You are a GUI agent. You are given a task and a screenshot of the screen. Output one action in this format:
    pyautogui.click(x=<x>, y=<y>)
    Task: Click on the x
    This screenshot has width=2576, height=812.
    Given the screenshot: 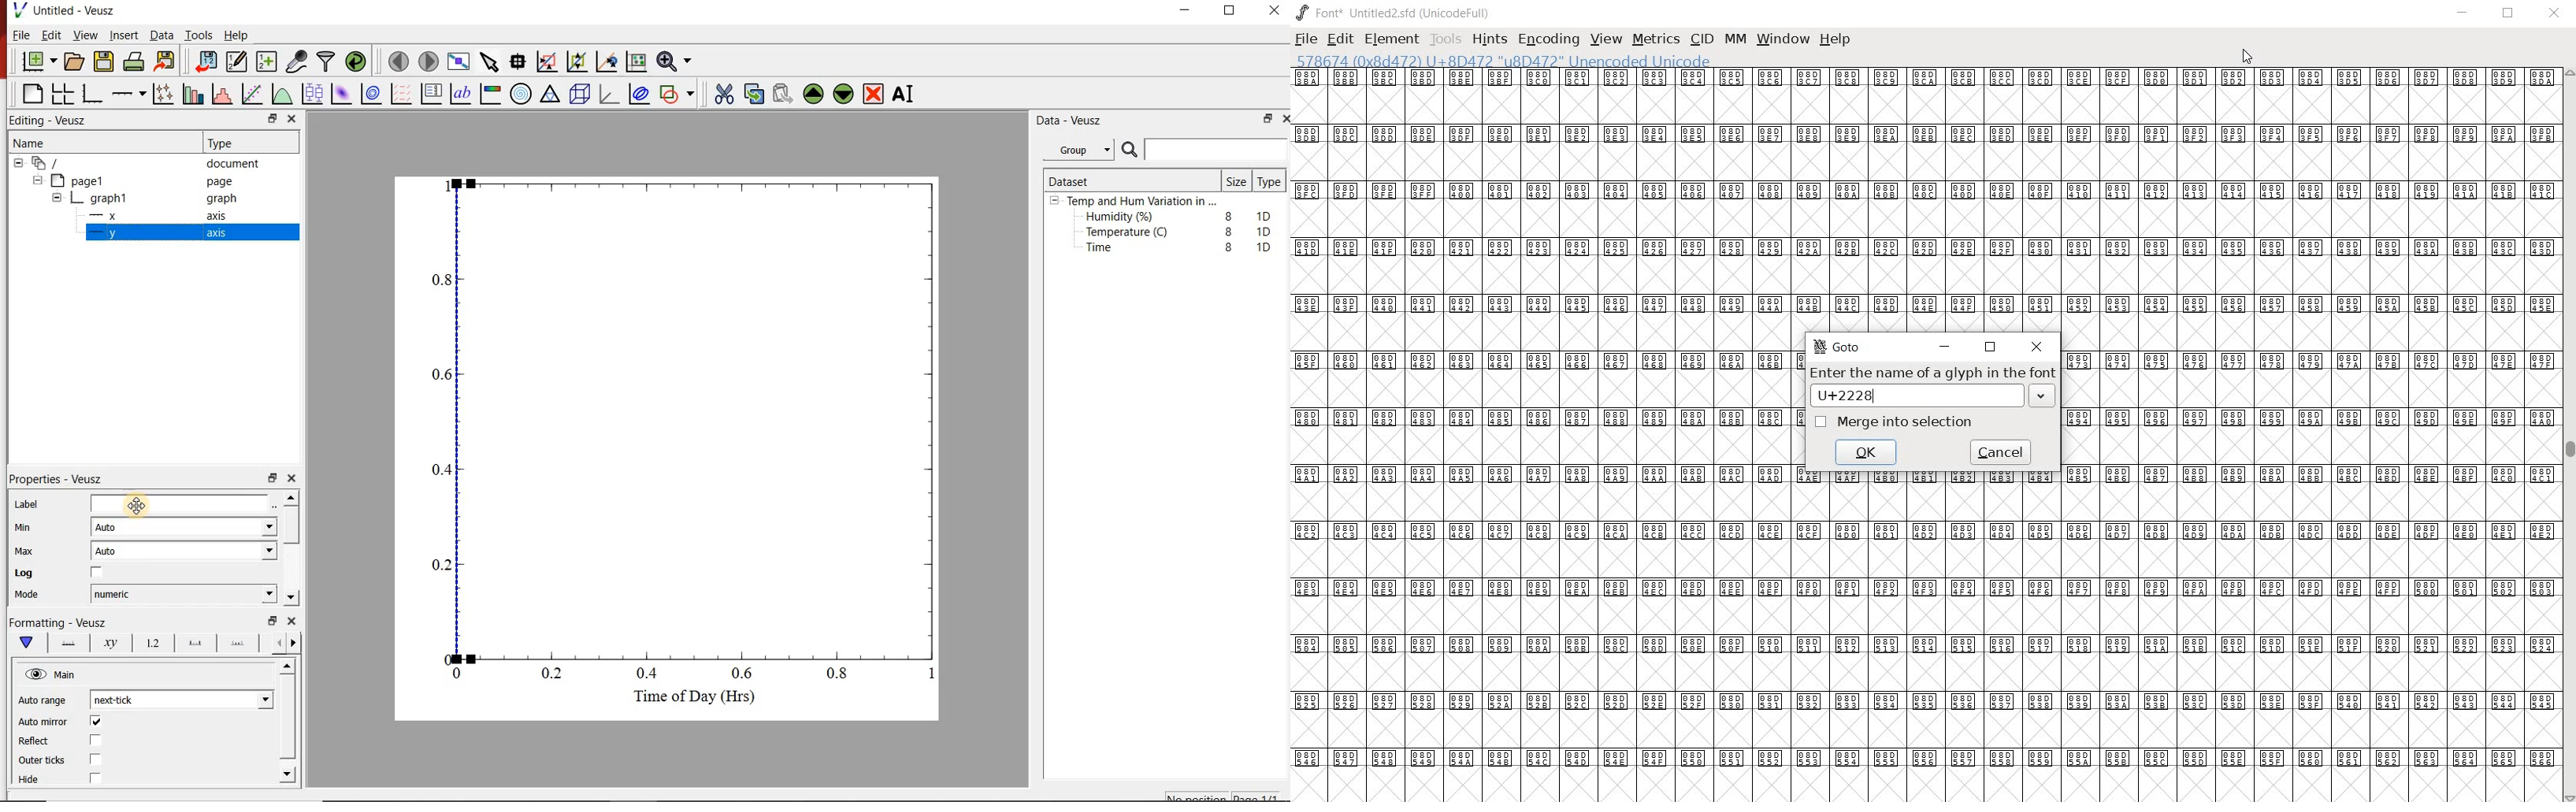 What is the action you would take?
    pyautogui.click(x=111, y=216)
    